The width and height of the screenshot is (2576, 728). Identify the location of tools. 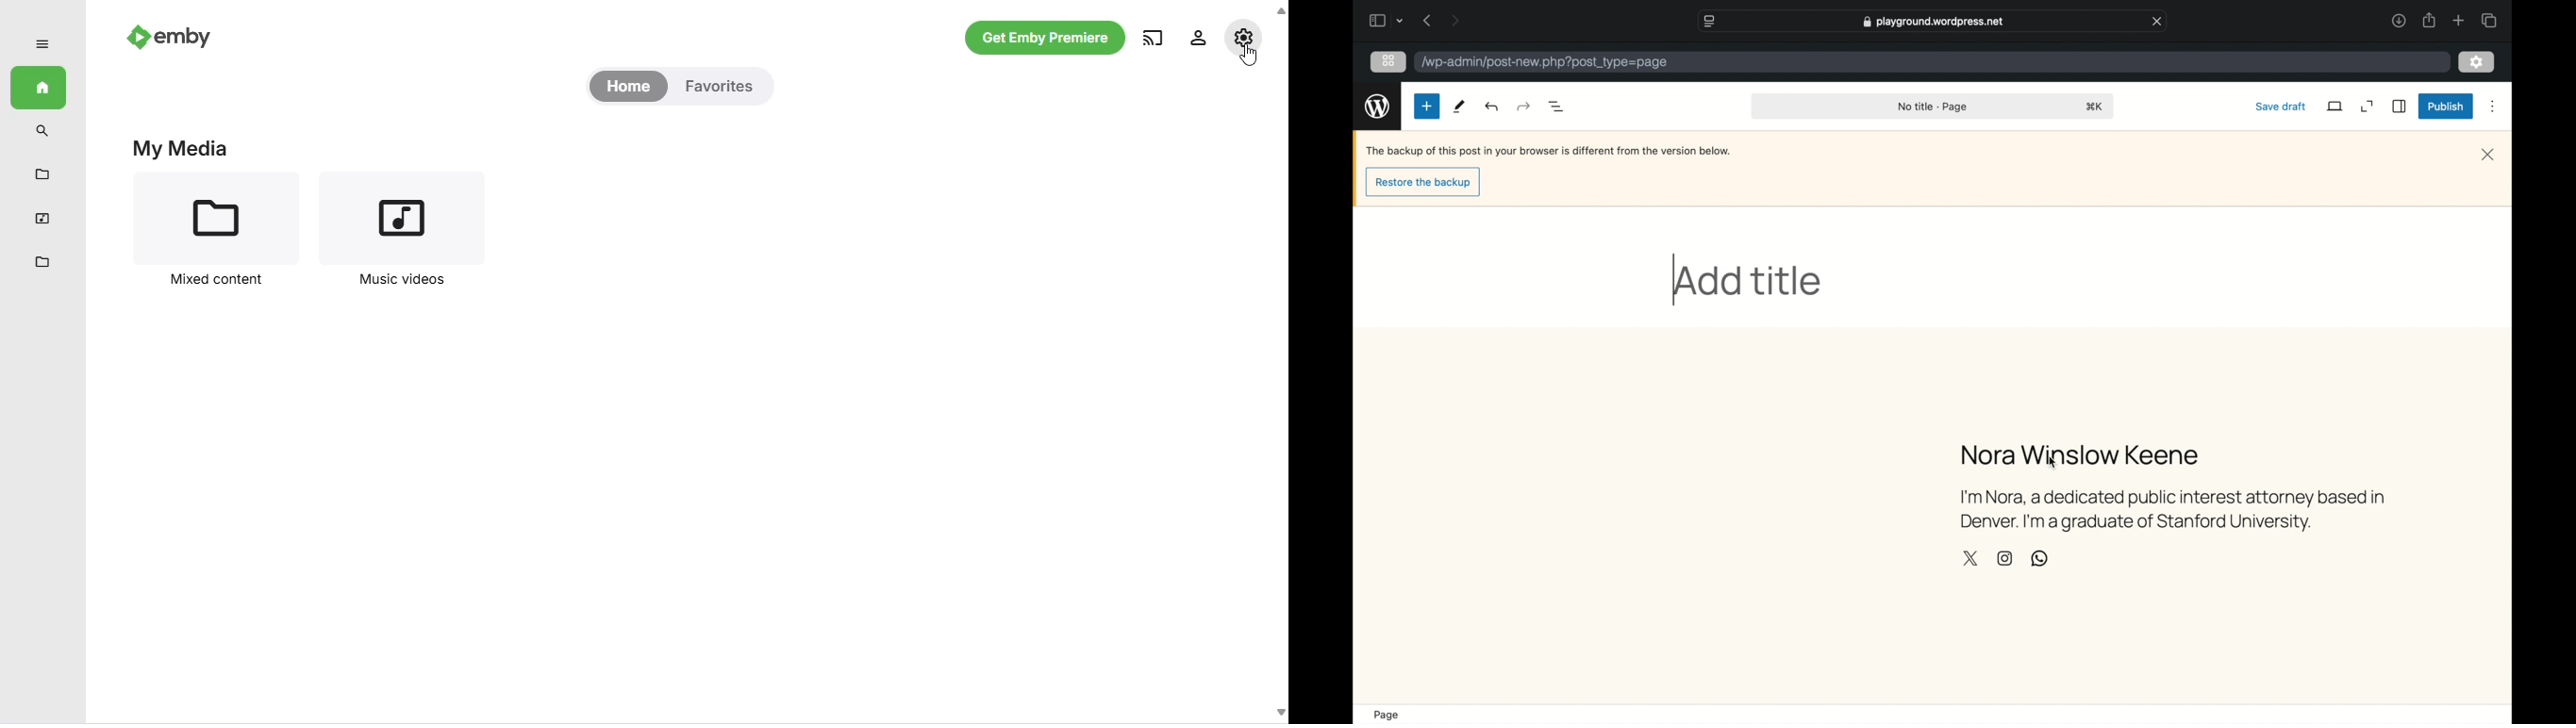
(1460, 106).